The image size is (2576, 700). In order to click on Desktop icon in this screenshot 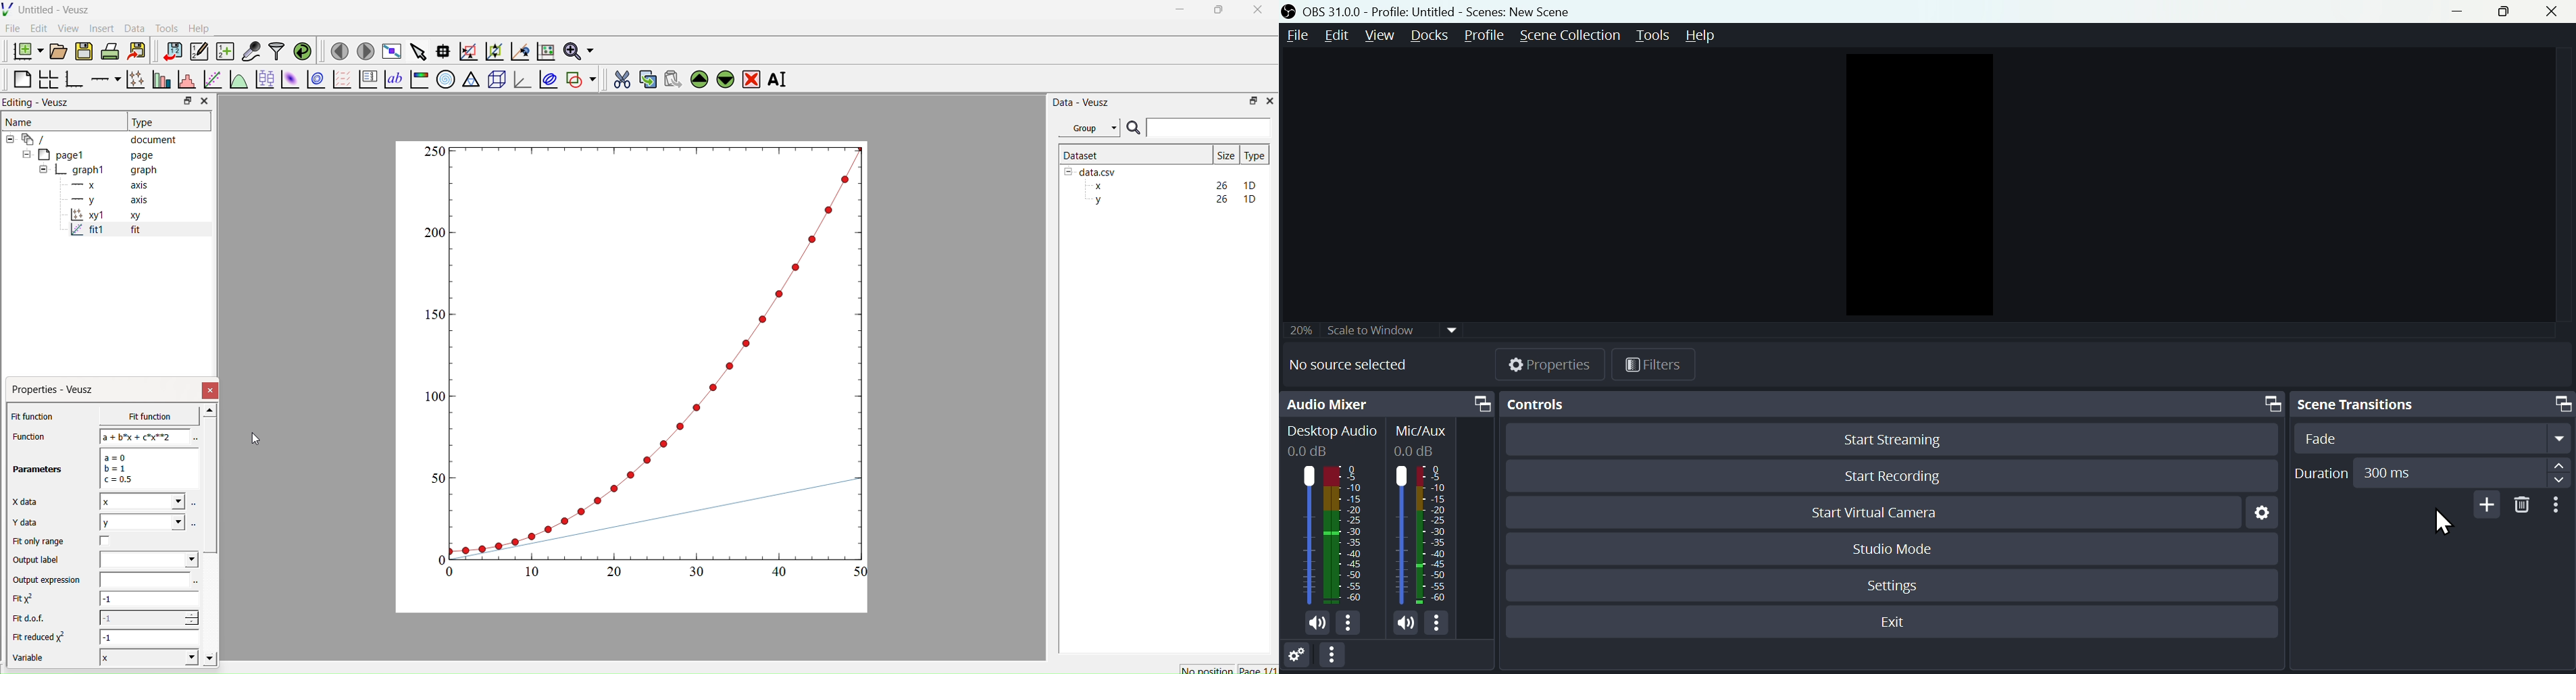, I will do `click(1309, 536)`.